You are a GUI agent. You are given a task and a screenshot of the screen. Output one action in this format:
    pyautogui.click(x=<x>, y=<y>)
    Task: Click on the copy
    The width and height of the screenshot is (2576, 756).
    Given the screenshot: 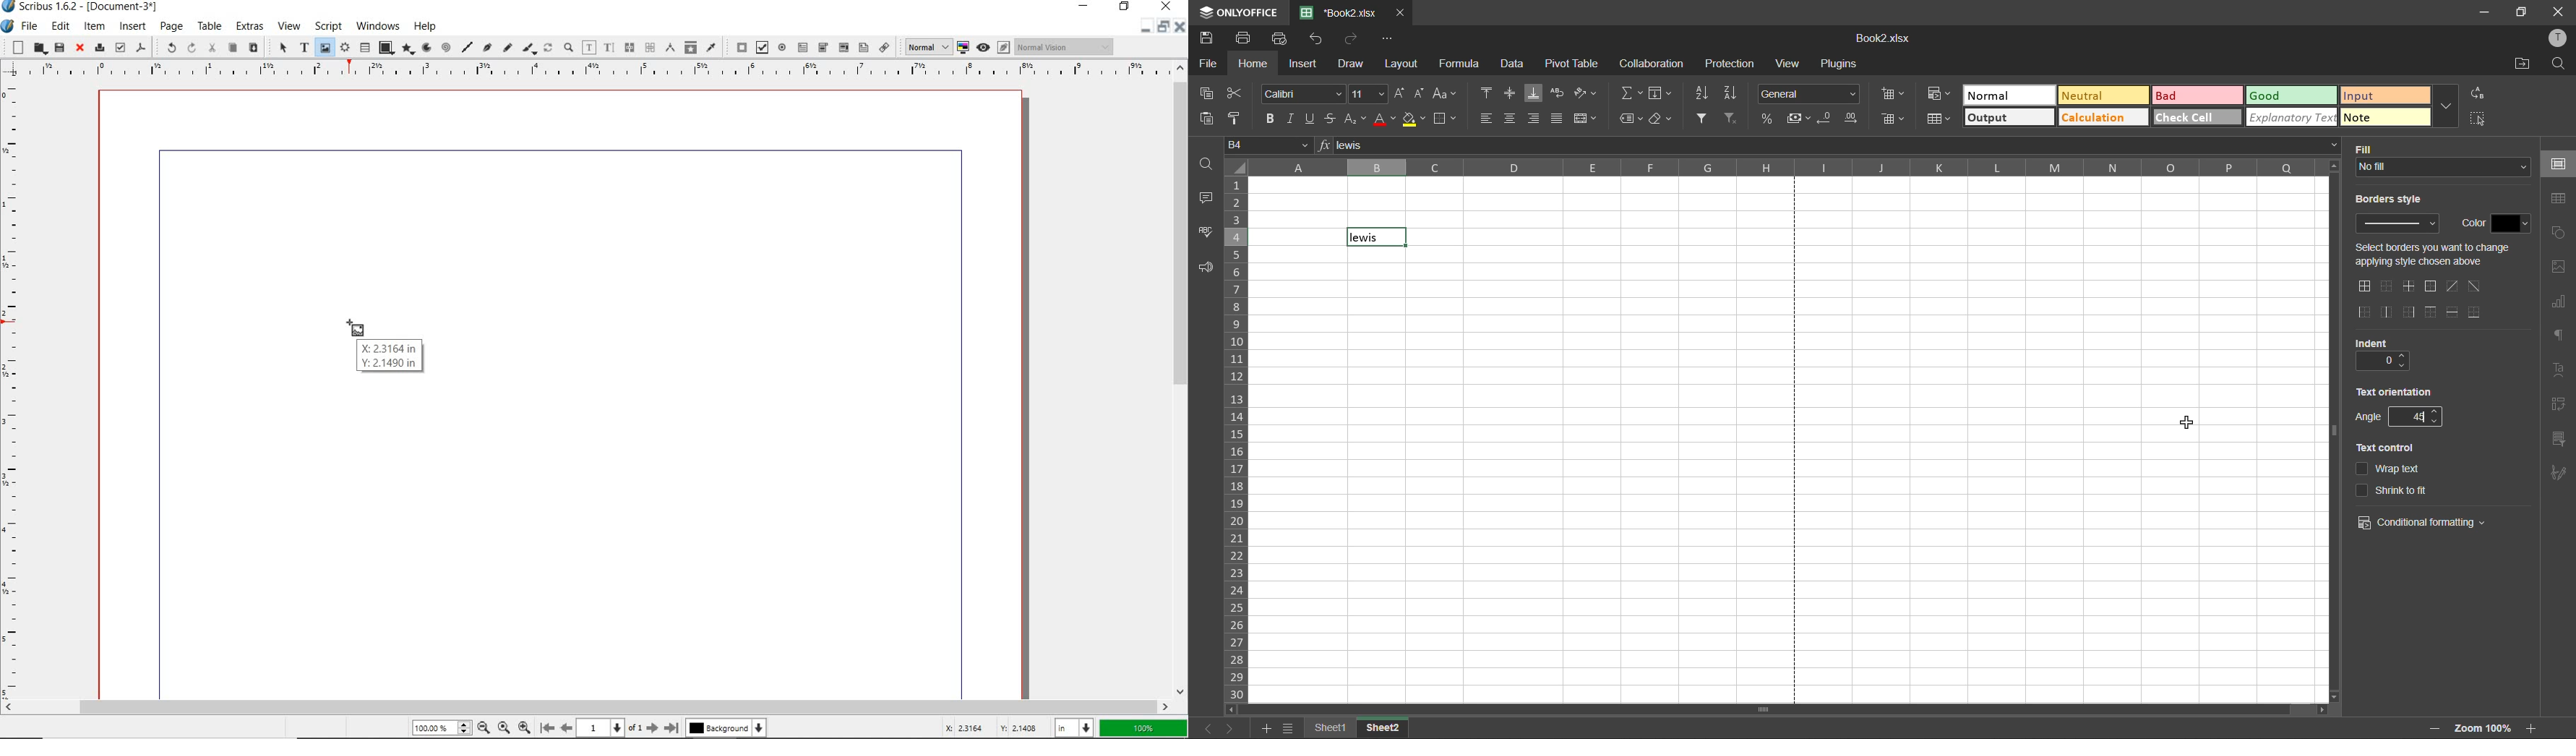 What is the action you would take?
    pyautogui.click(x=233, y=47)
    